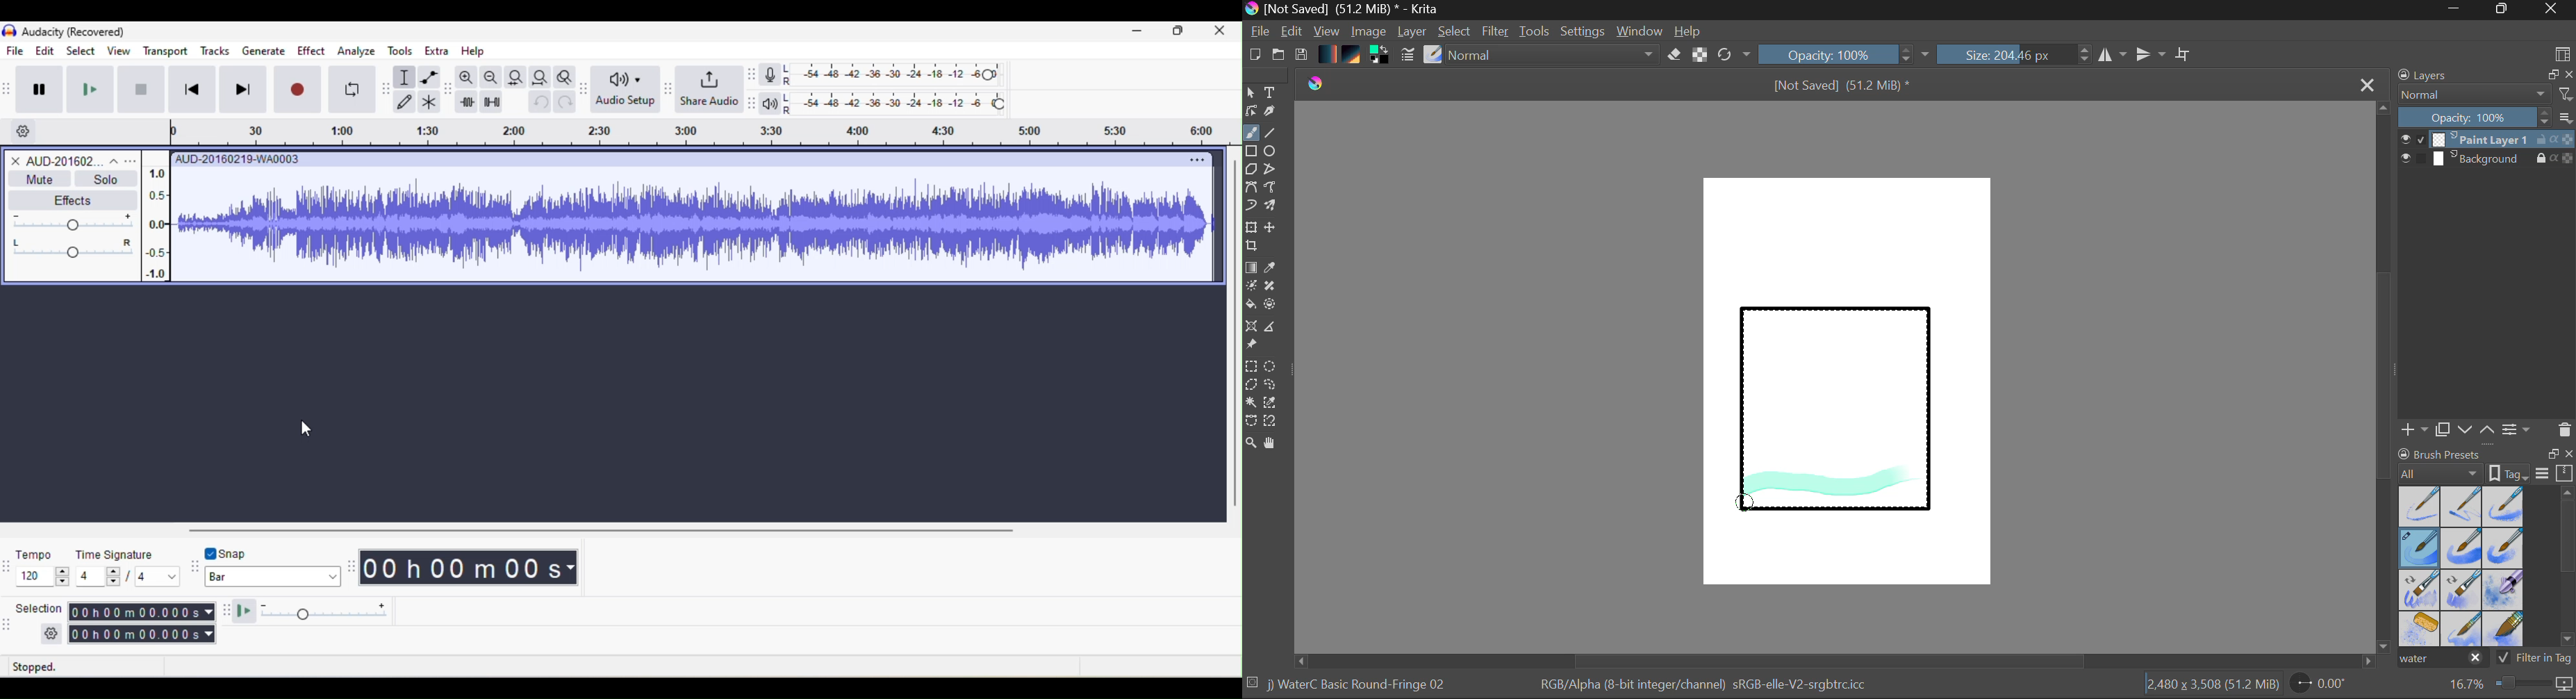  Describe the element at coordinates (694, 226) in the screenshot. I see `waveform` at that location.